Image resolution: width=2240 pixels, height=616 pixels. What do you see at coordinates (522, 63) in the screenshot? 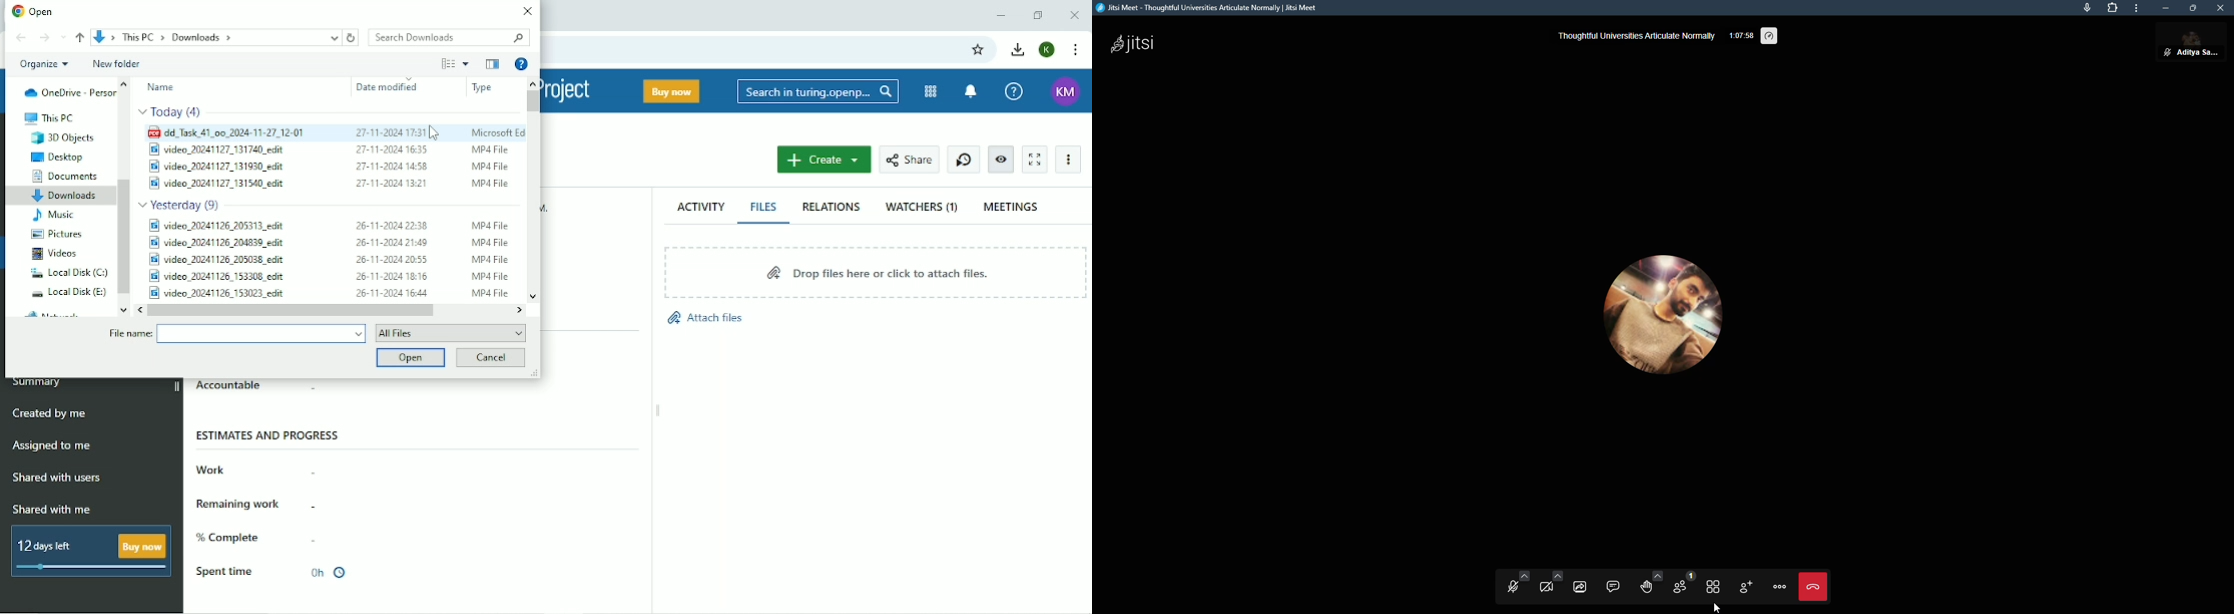
I see `Get help` at bounding box center [522, 63].